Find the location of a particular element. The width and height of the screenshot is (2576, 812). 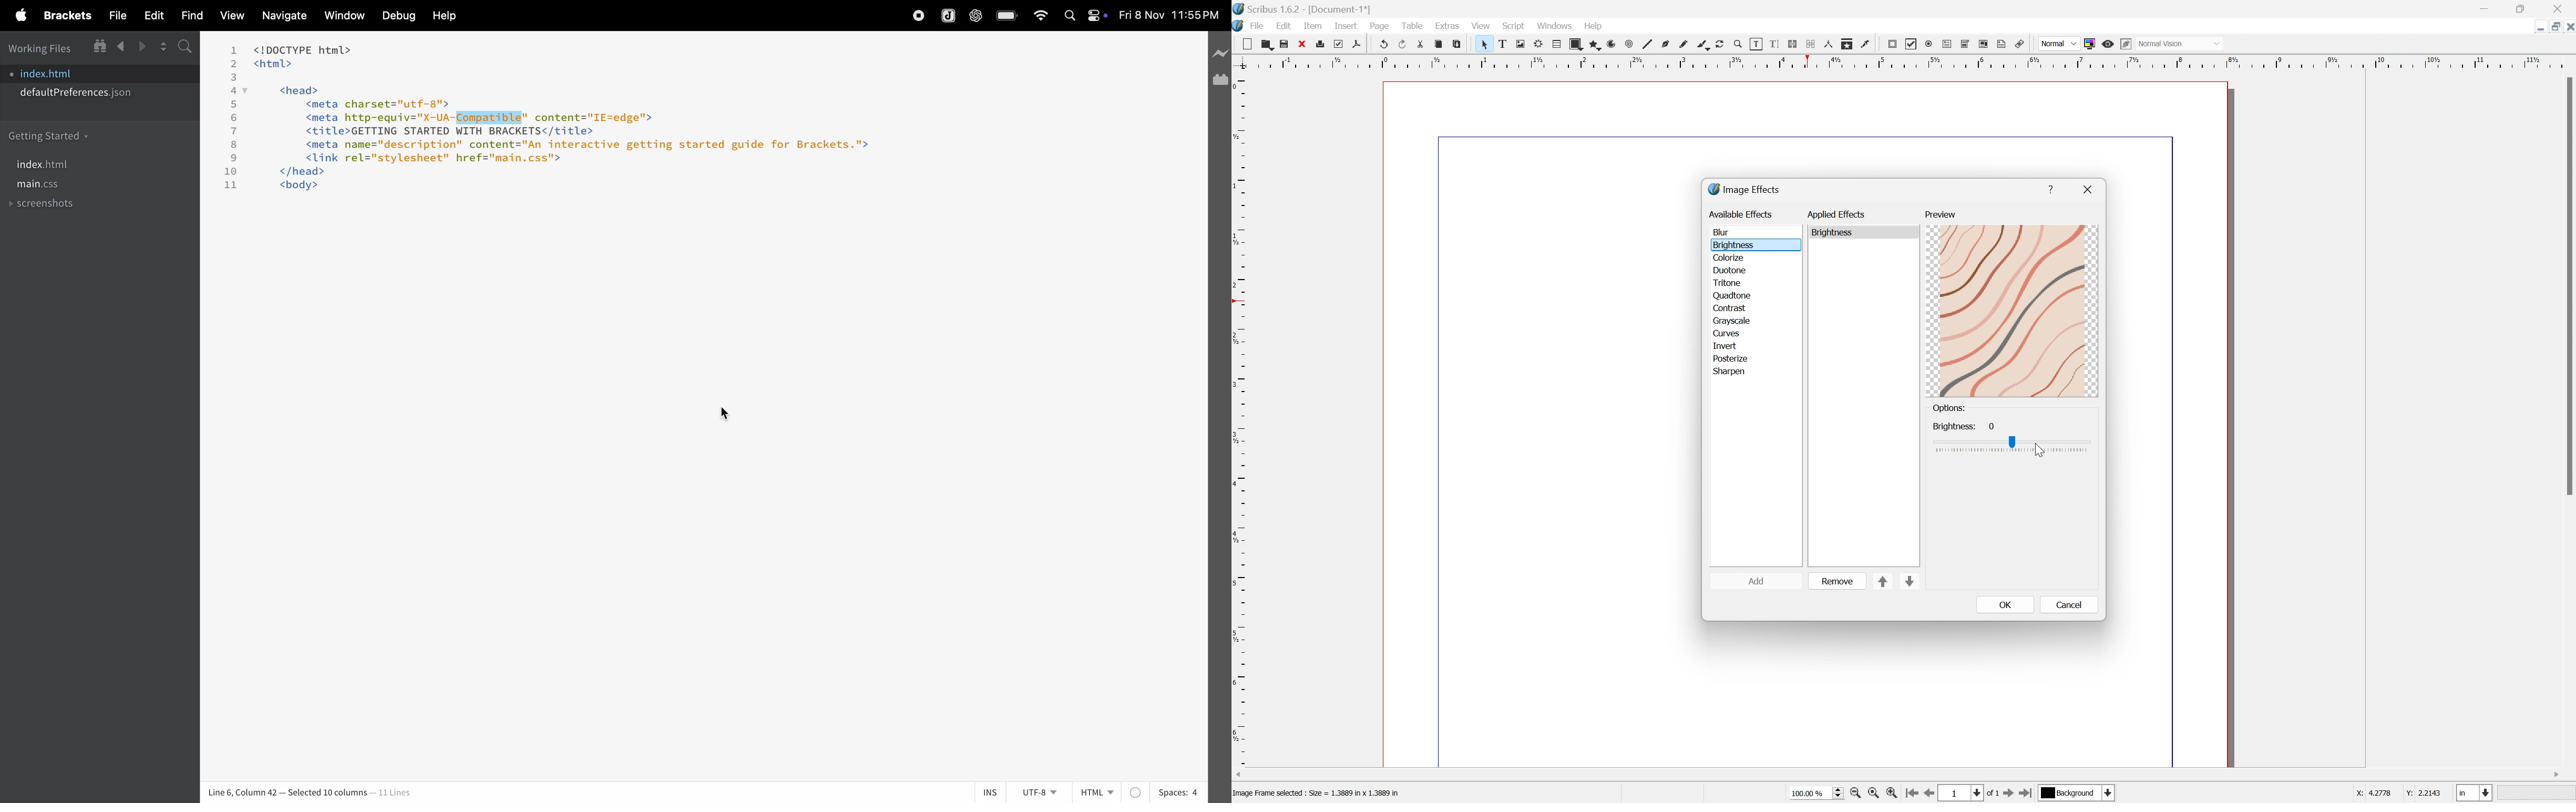

search is located at coordinates (1070, 18).